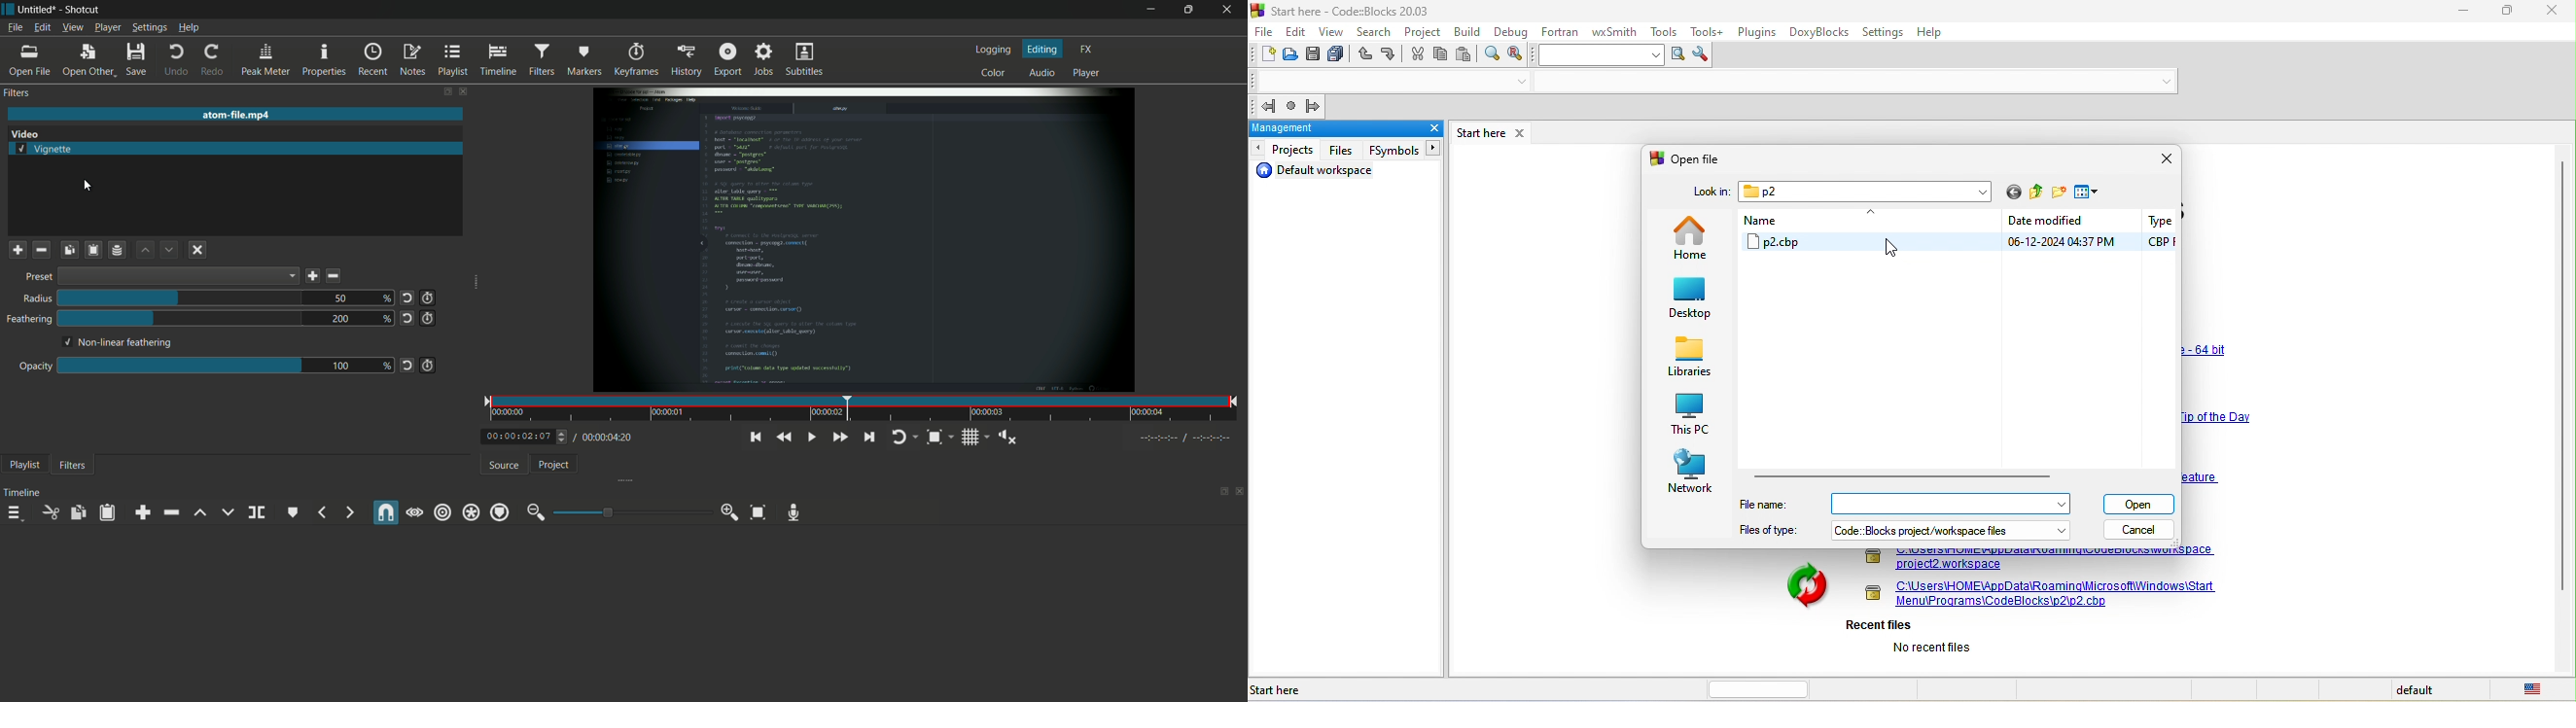  What do you see at coordinates (759, 512) in the screenshot?
I see `zoom timeline to fit` at bounding box center [759, 512].